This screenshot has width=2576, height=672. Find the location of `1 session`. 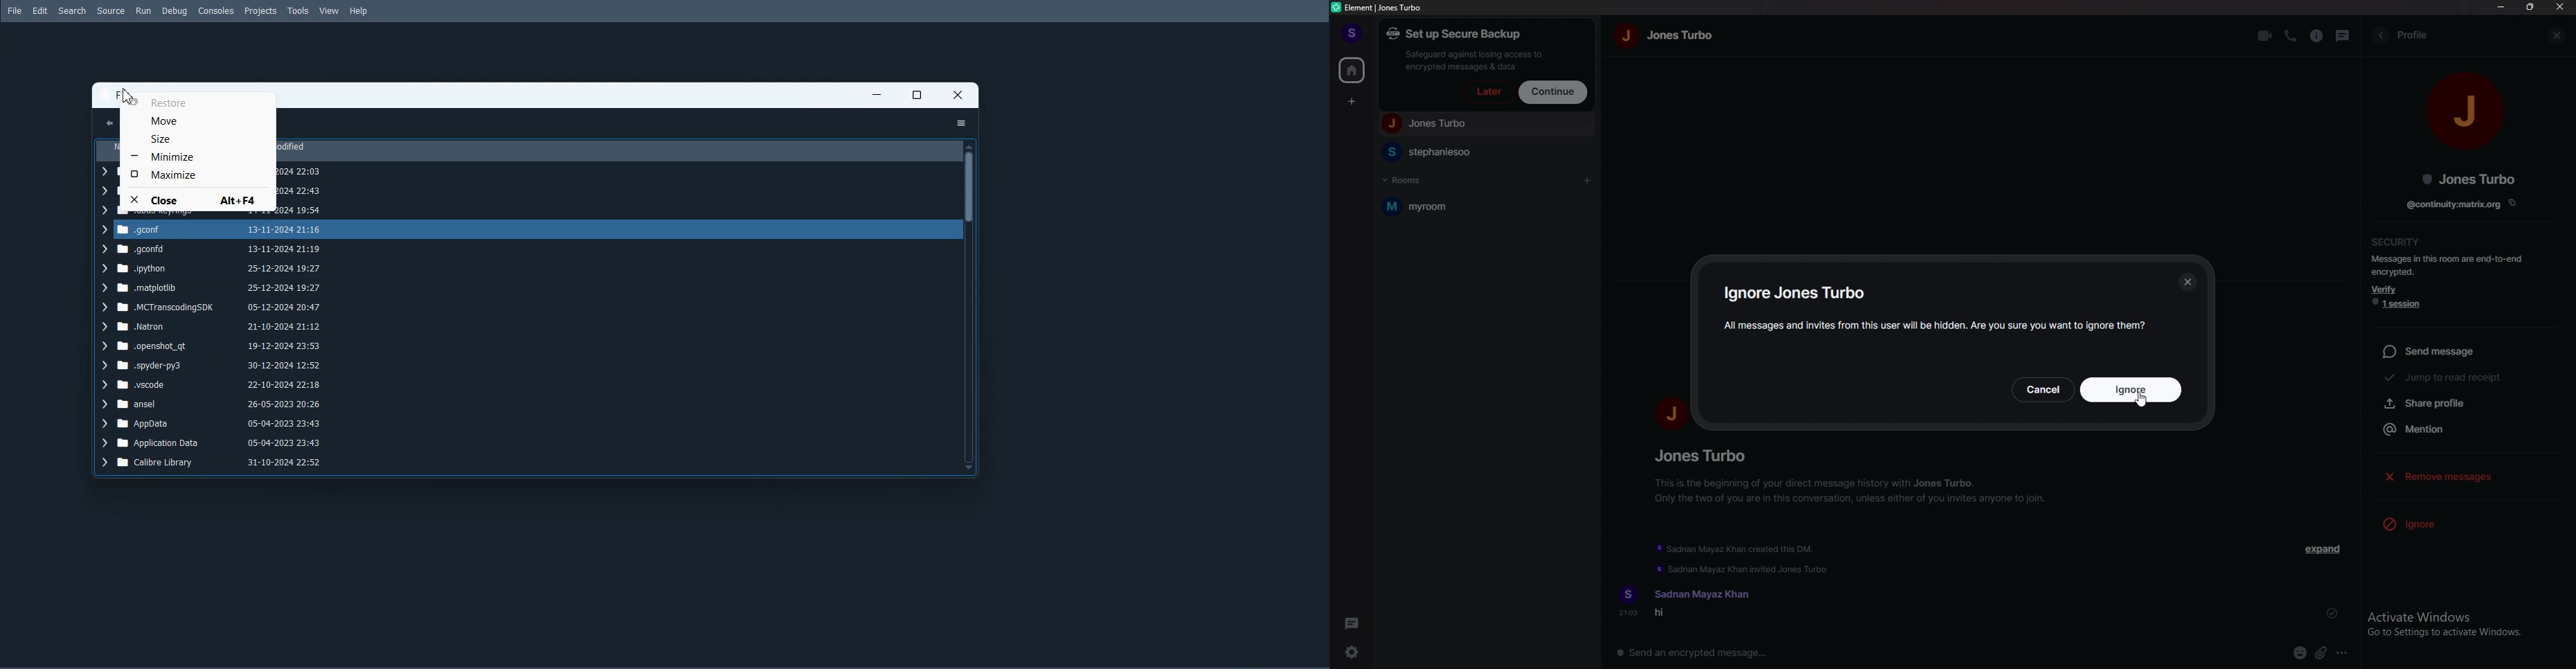

1 session is located at coordinates (2401, 303).